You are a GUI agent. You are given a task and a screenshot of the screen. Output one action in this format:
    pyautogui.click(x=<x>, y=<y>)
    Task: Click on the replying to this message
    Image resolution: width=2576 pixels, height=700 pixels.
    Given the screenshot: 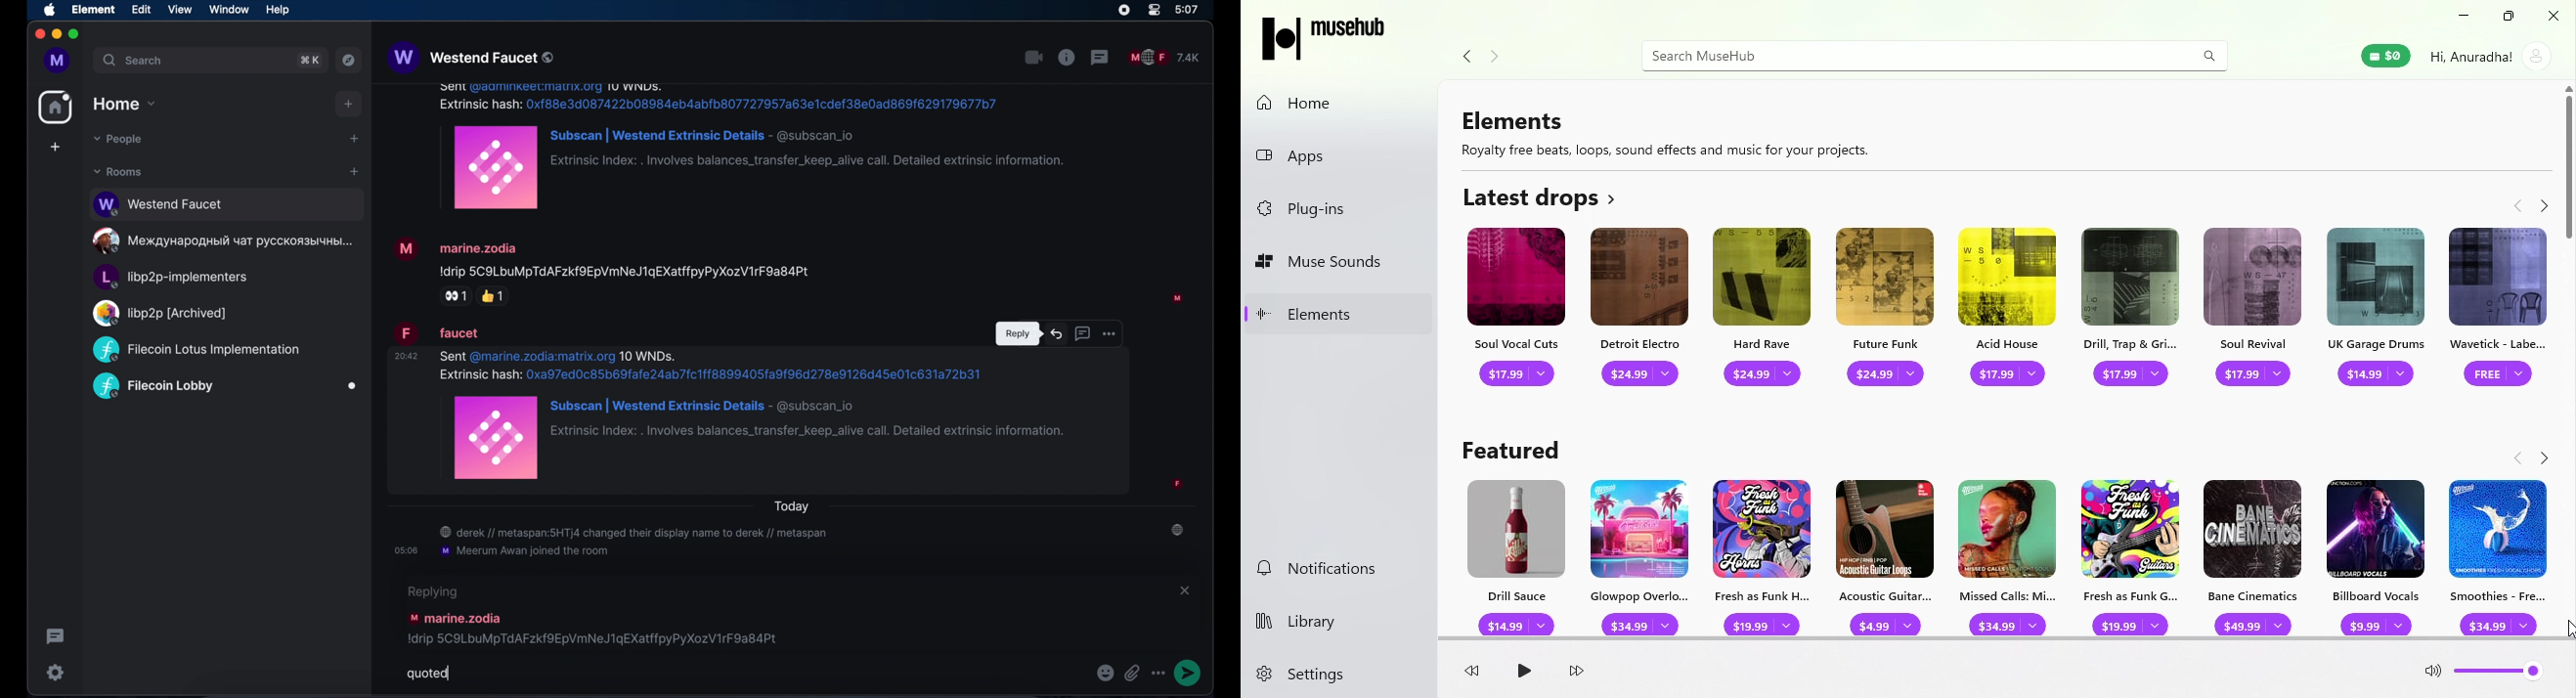 What is the action you would take?
    pyautogui.click(x=595, y=615)
    